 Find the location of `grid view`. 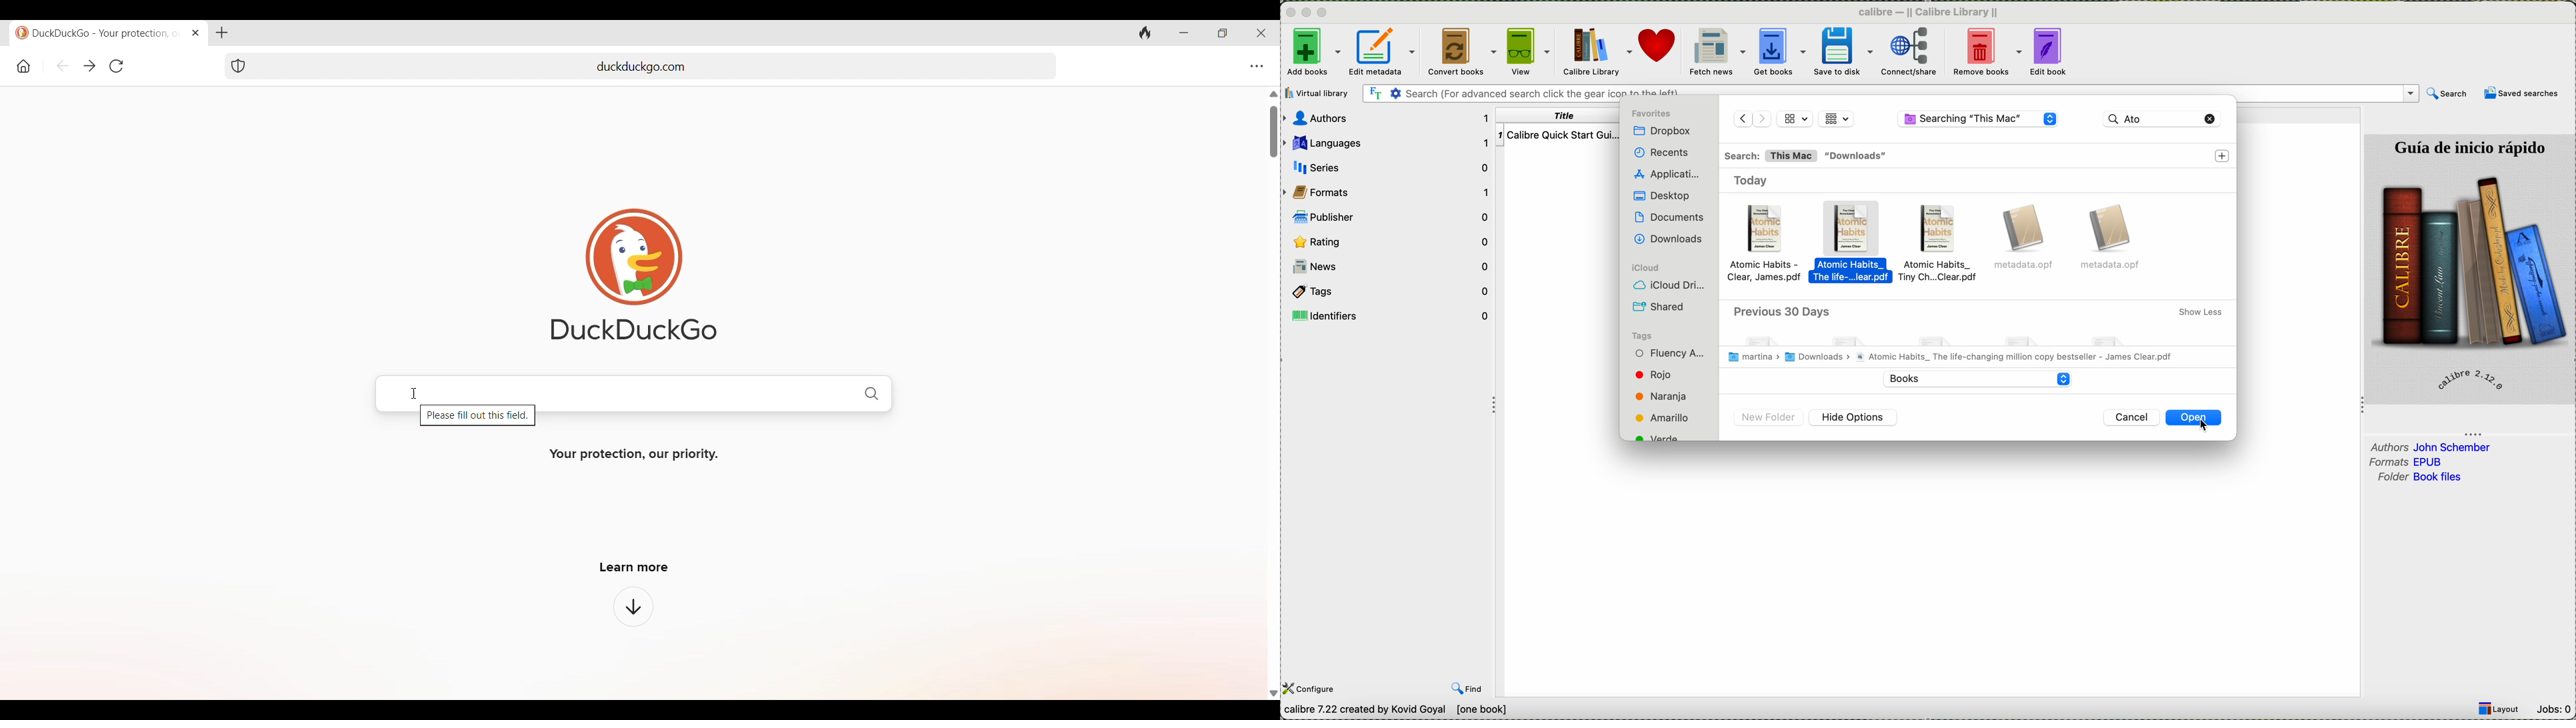

grid view is located at coordinates (1795, 118).